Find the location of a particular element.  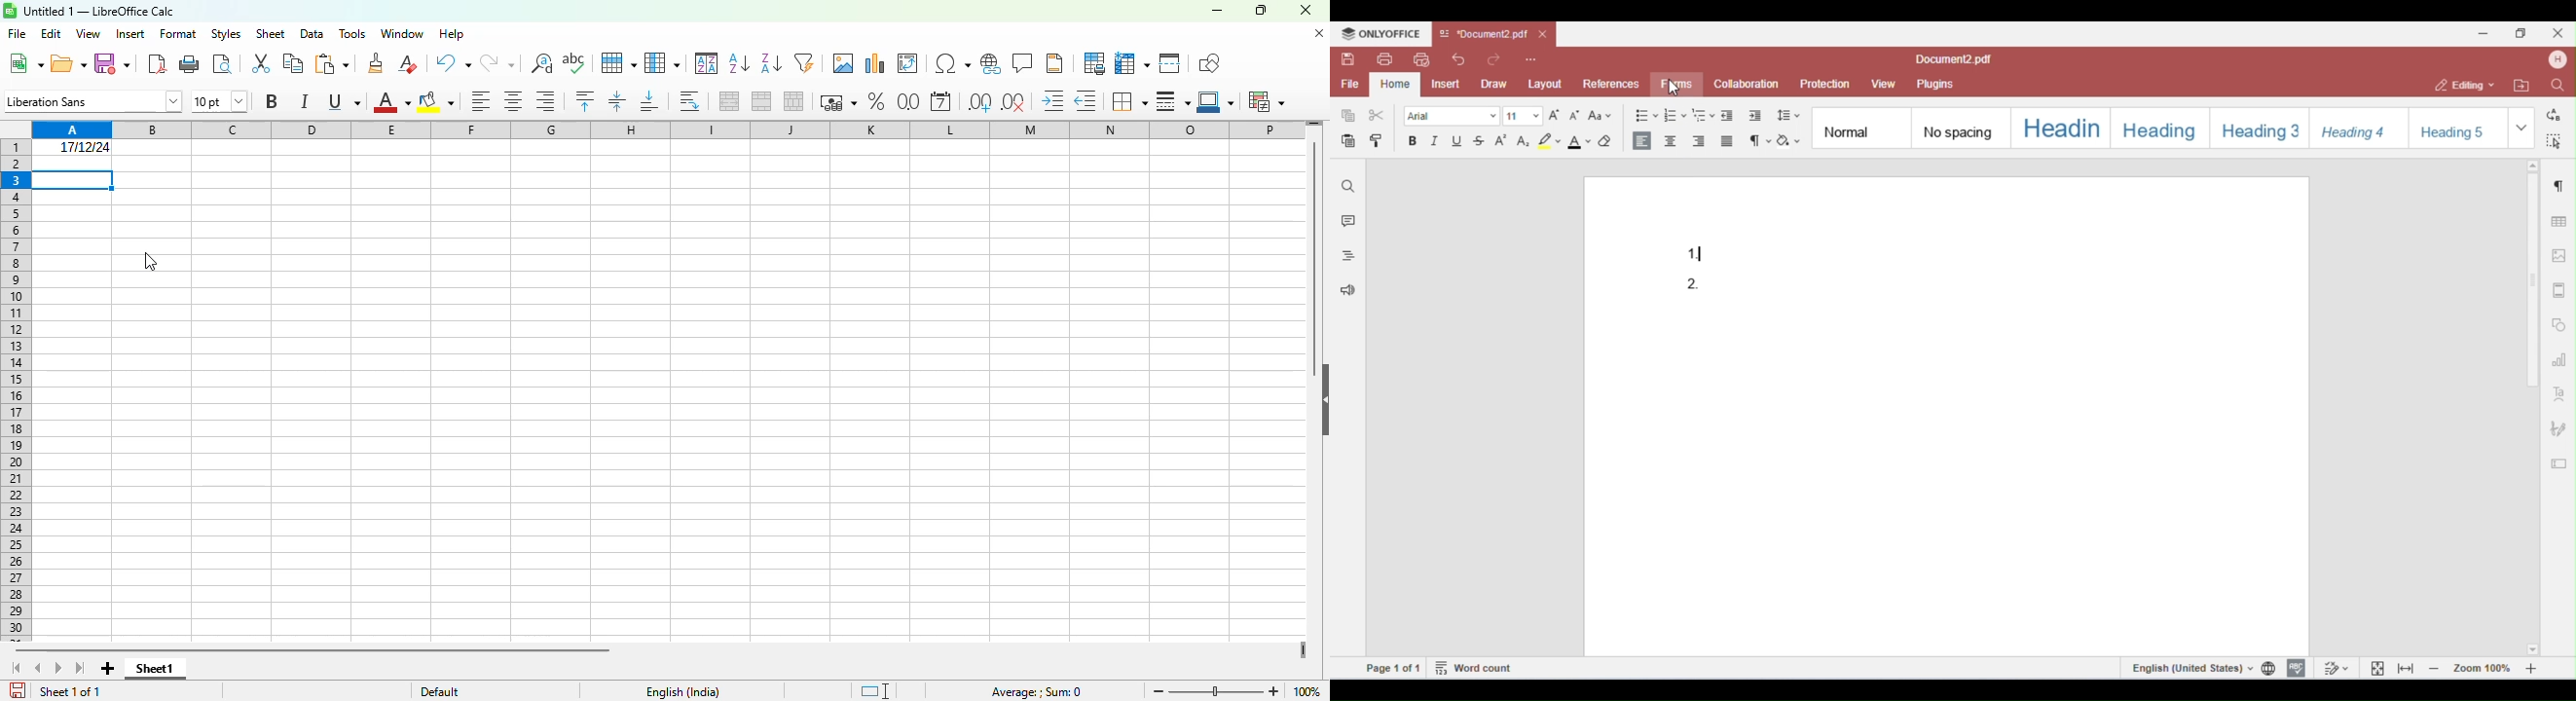

delete decimal is located at coordinates (1013, 102).